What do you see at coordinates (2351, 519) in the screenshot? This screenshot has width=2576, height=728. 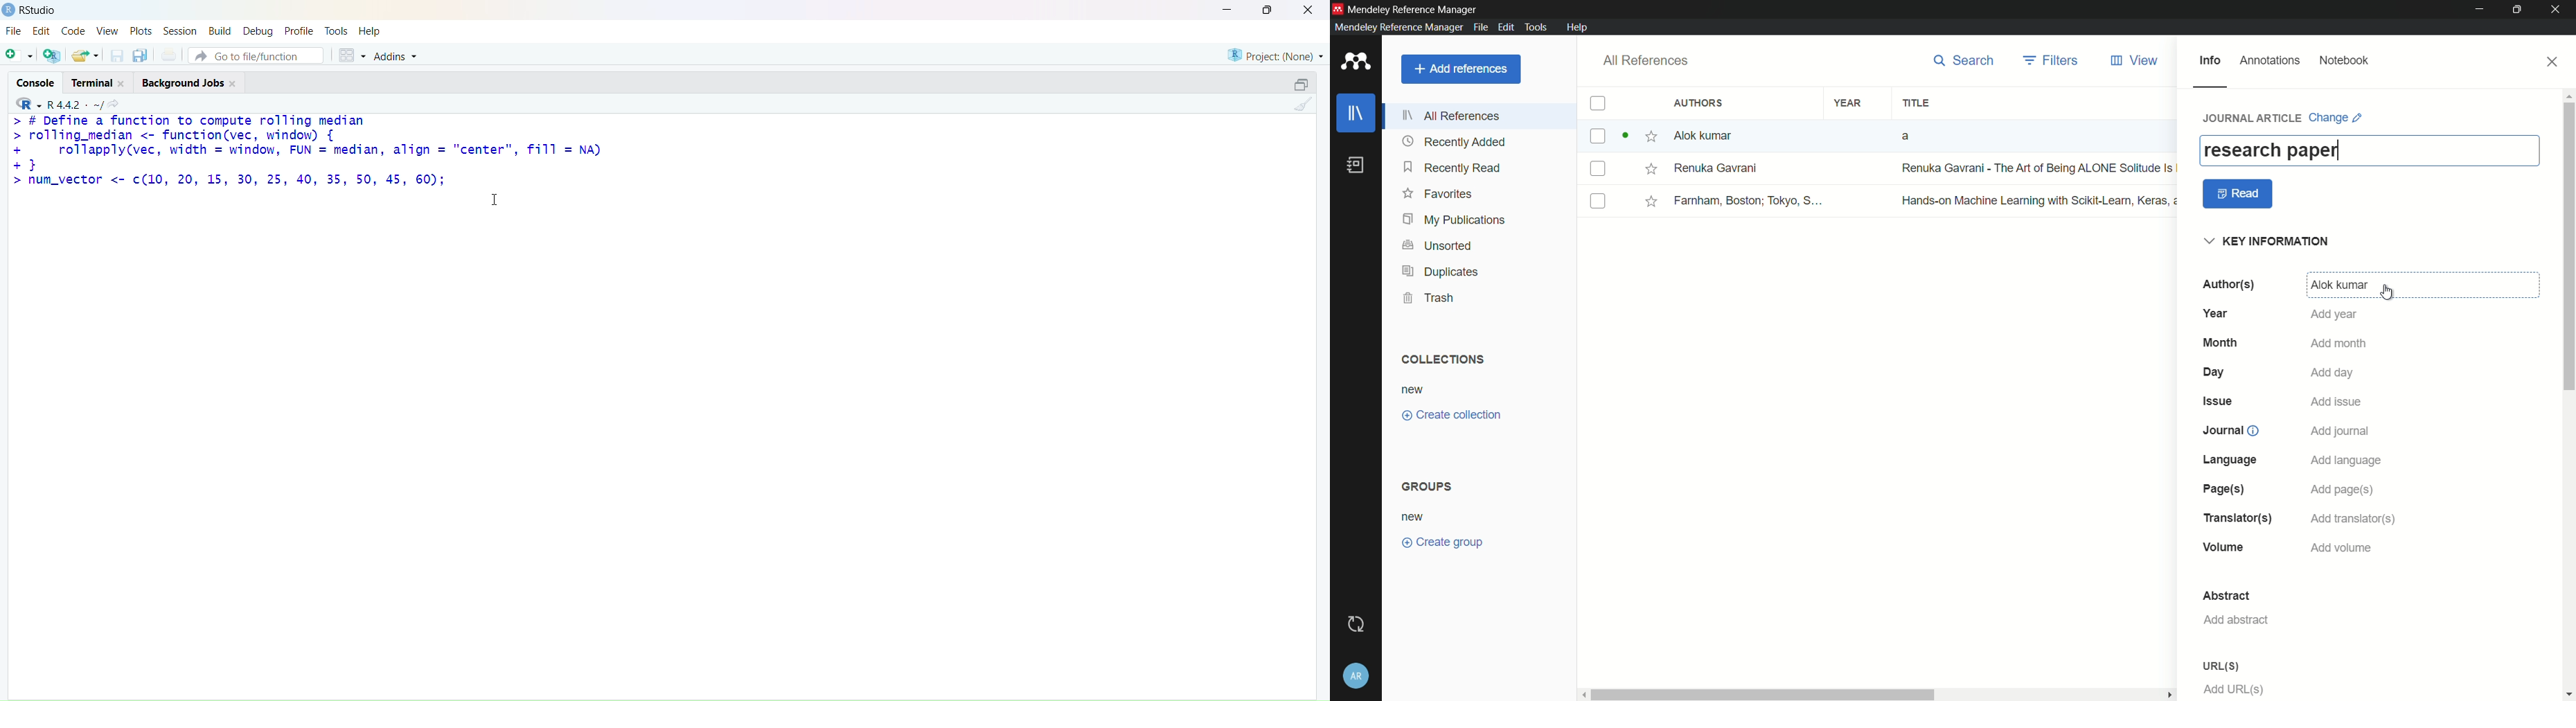 I see `add translator` at bounding box center [2351, 519].